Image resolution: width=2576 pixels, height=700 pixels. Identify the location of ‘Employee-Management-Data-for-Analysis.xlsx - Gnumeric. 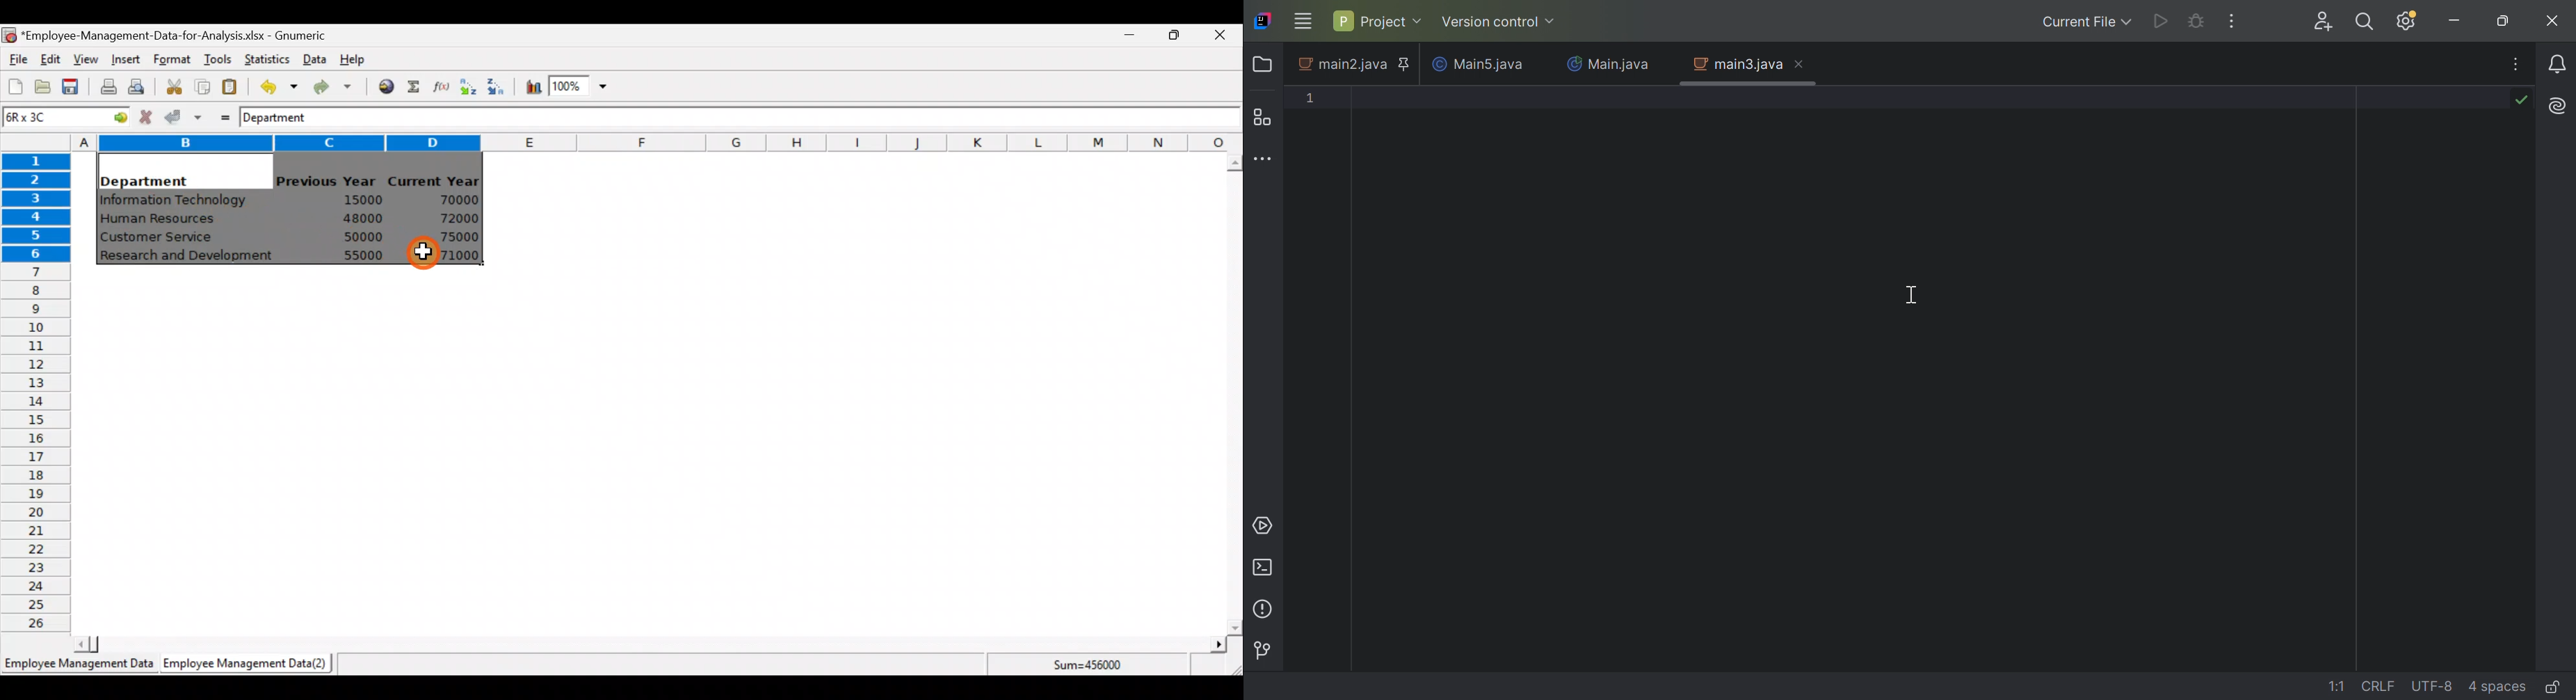
(178, 34).